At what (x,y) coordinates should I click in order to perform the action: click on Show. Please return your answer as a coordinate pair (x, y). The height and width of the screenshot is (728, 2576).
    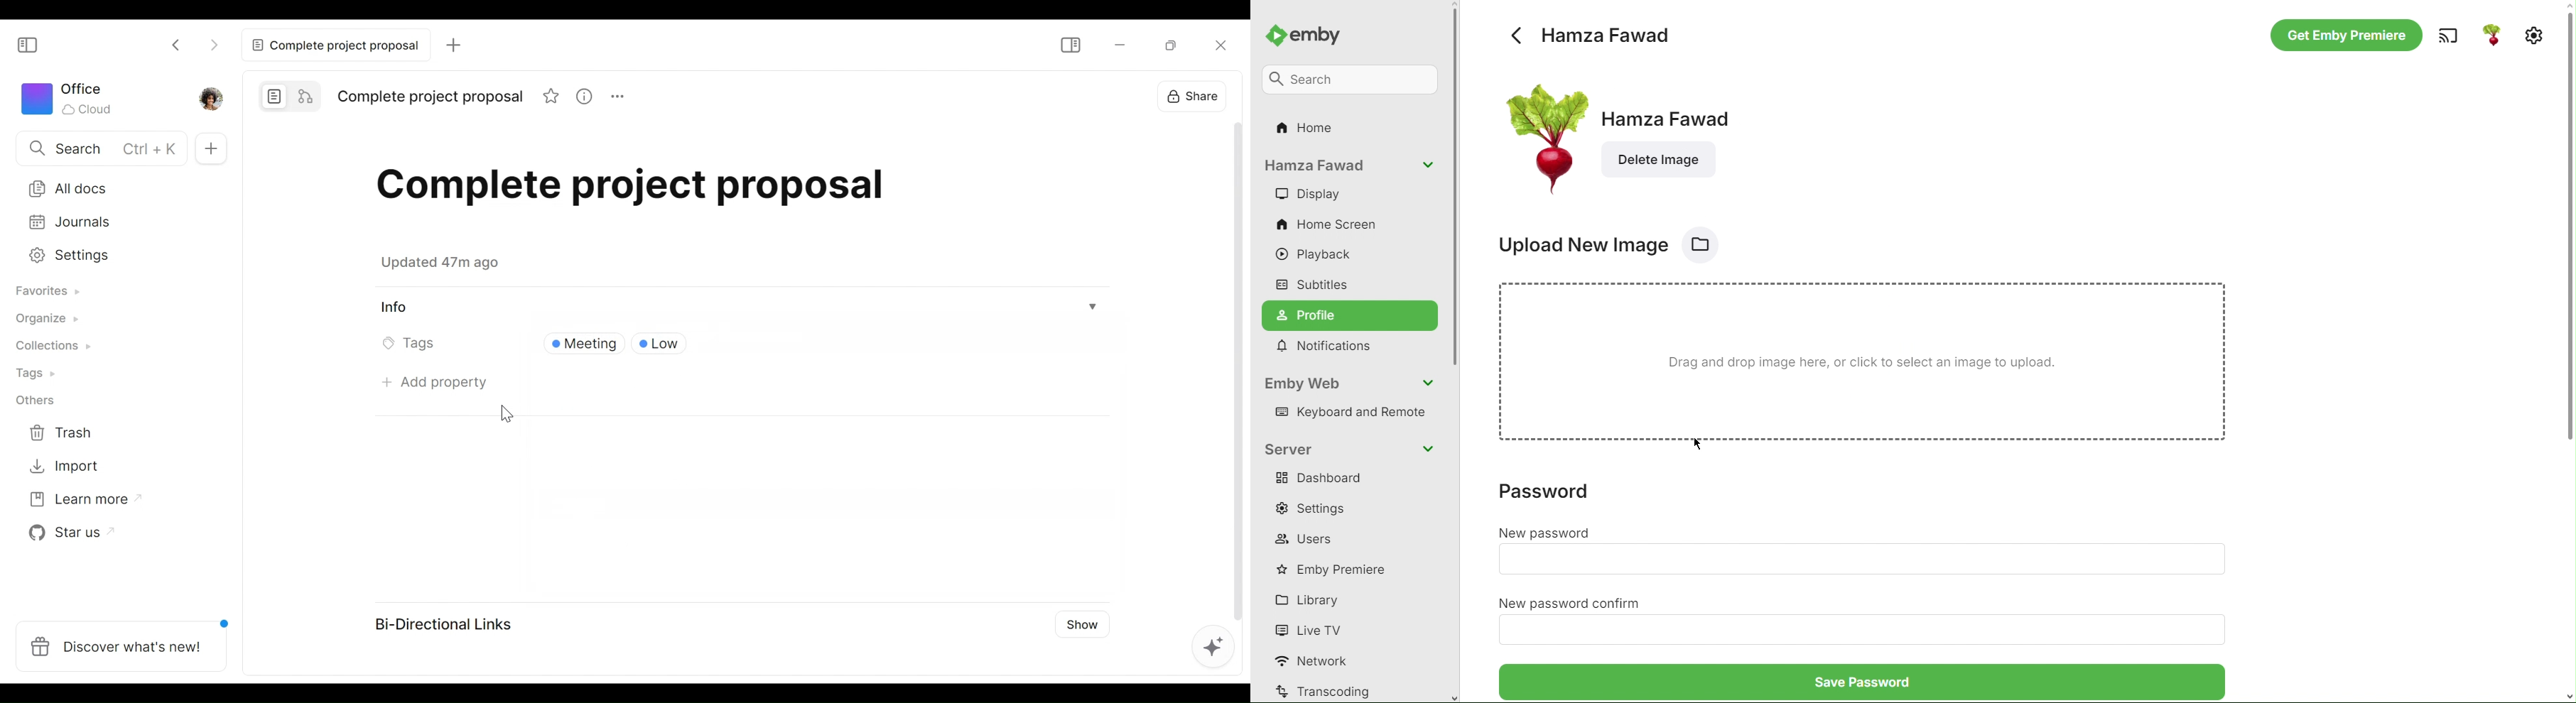
    Looking at the image, I should click on (1081, 628).